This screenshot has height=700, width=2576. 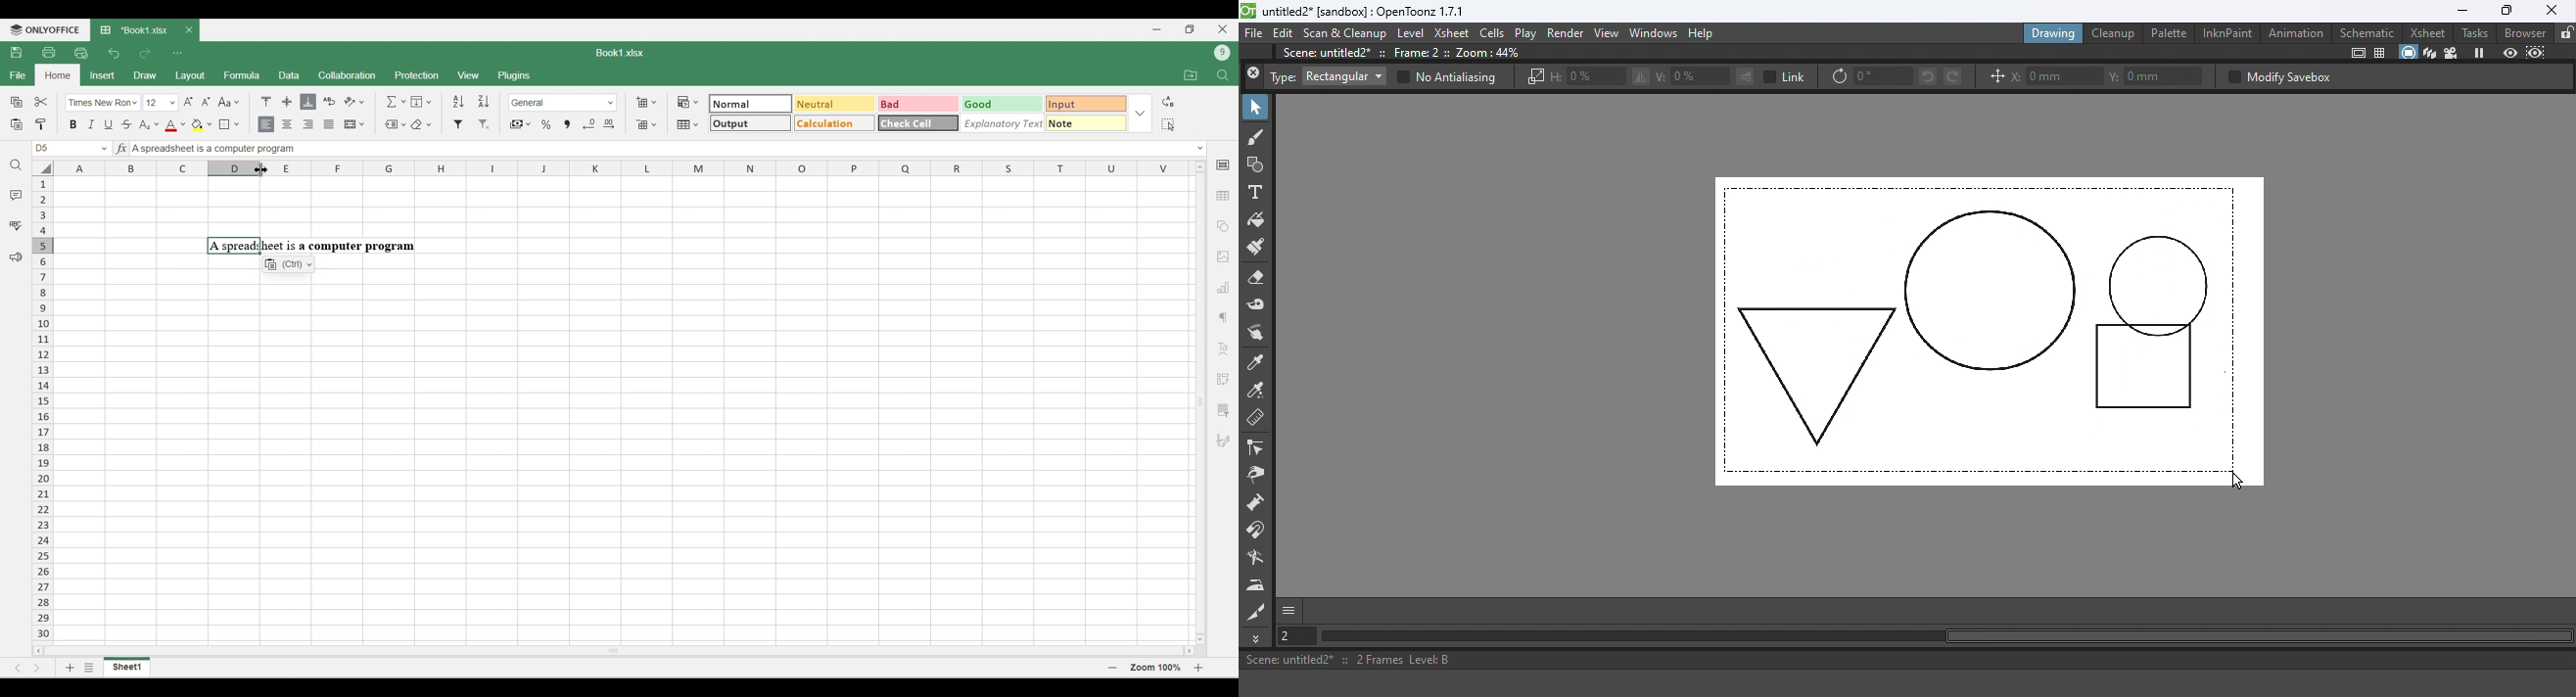 What do you see at coordinates (229, 125) in the screenshot?
I see `Borders` at bounding box center [229, 125].